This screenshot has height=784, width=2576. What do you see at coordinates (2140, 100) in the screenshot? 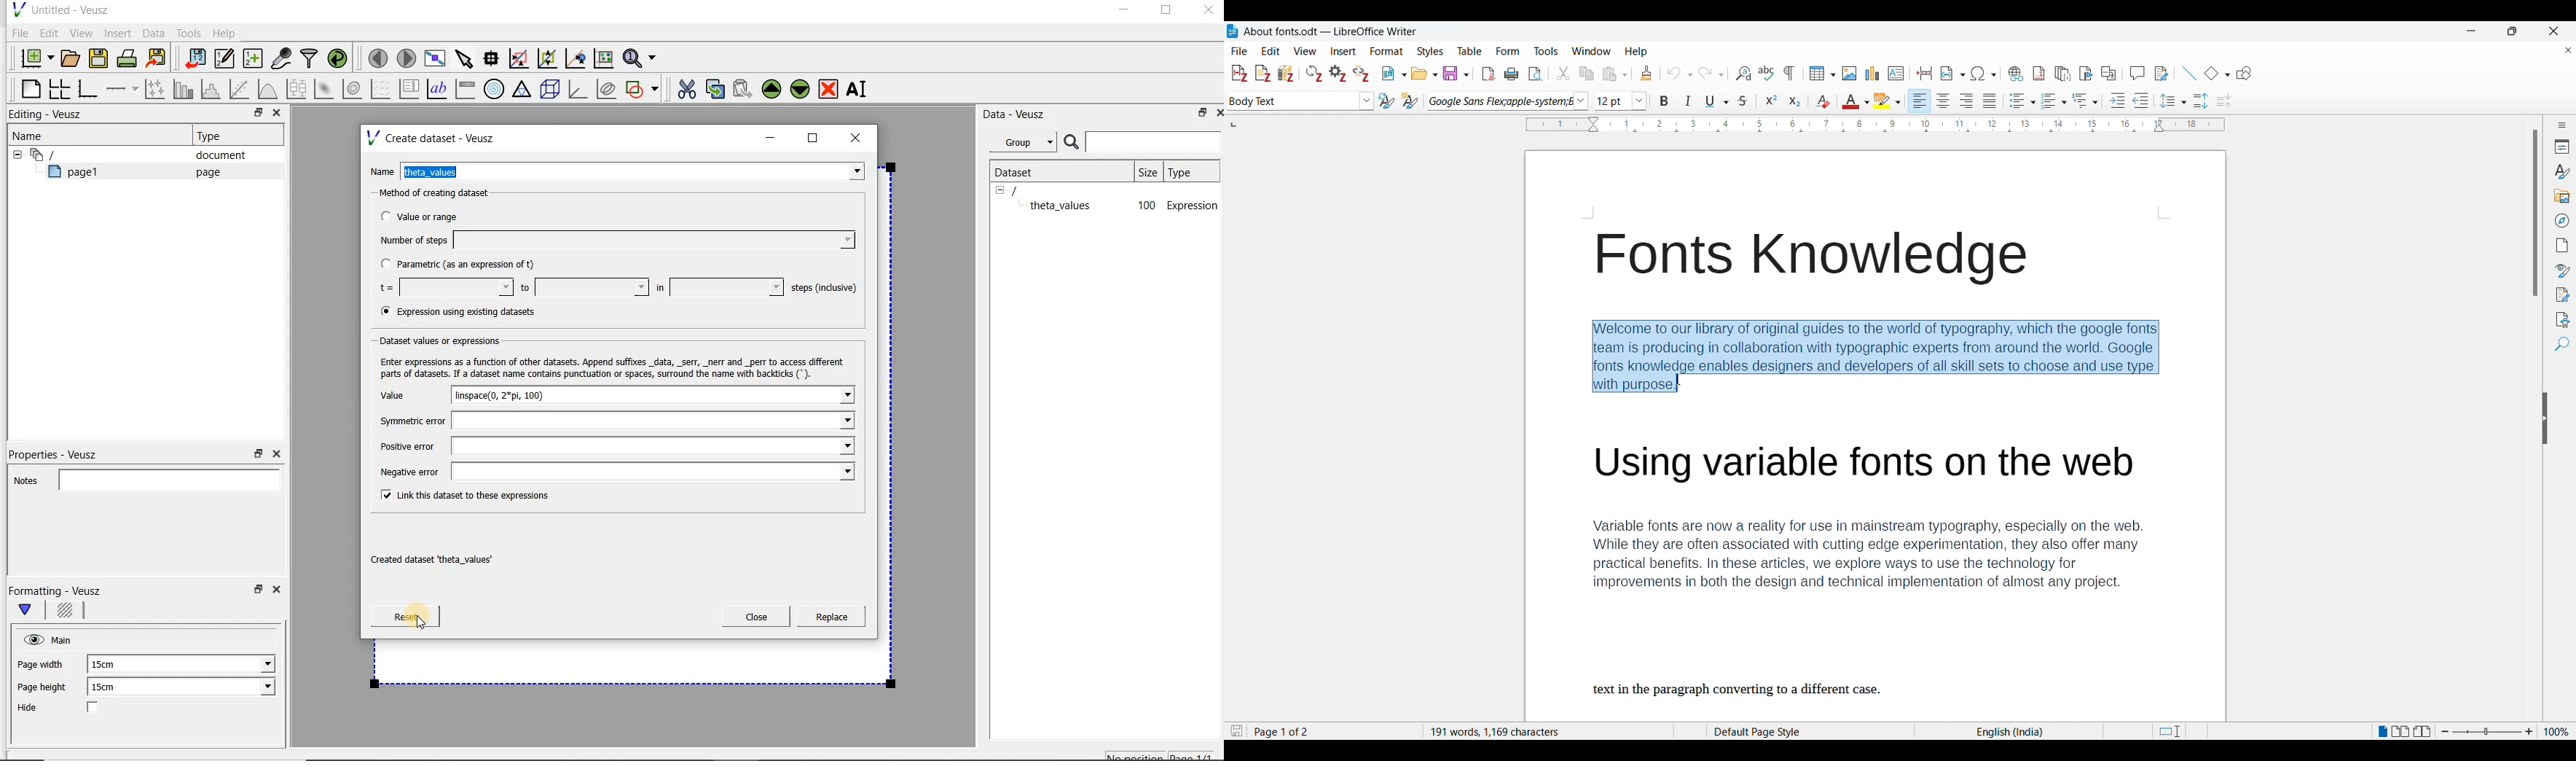
I see `Decrease indent` at bounding box center [2140, 100].